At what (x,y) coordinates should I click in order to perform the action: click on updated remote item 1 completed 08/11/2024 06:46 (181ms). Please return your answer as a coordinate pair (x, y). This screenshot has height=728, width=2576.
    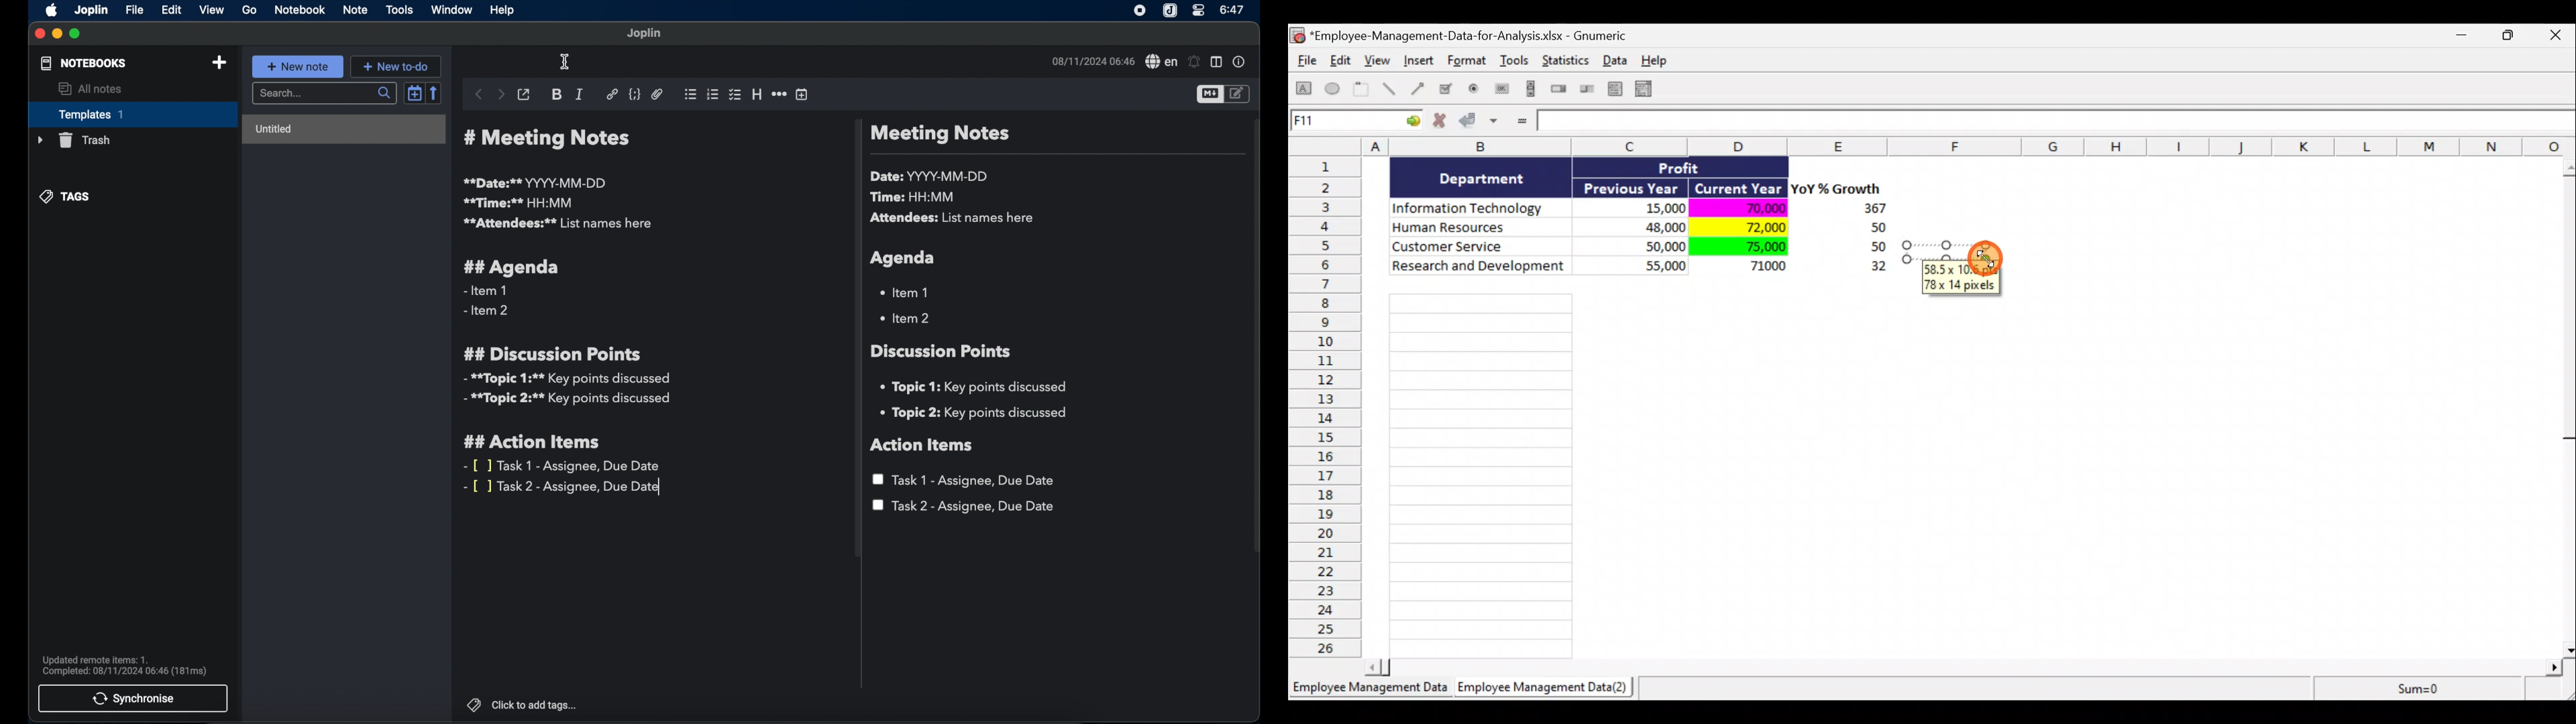
    Looking at the image, I should click on (126, 665).